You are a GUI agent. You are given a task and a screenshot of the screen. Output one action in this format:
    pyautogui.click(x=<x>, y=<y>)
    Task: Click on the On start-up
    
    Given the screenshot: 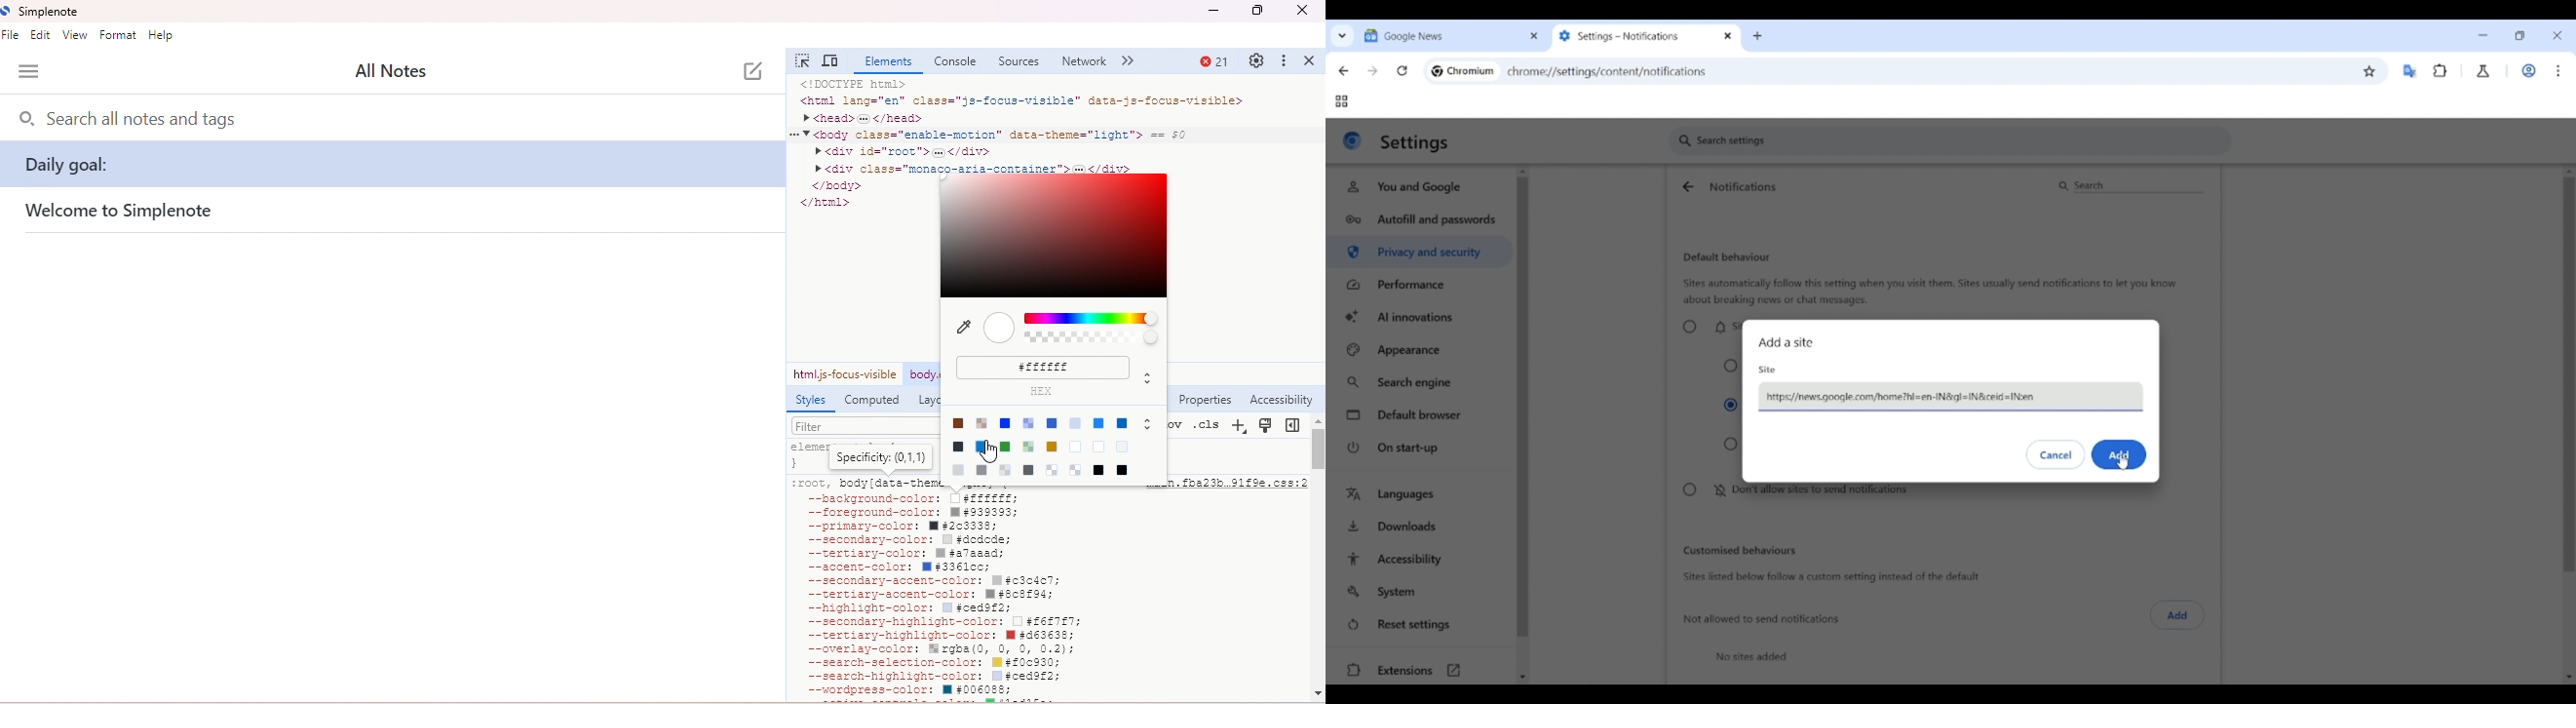 What is the action you would take?
    pyautogui.click(x=1422, y=447)
    